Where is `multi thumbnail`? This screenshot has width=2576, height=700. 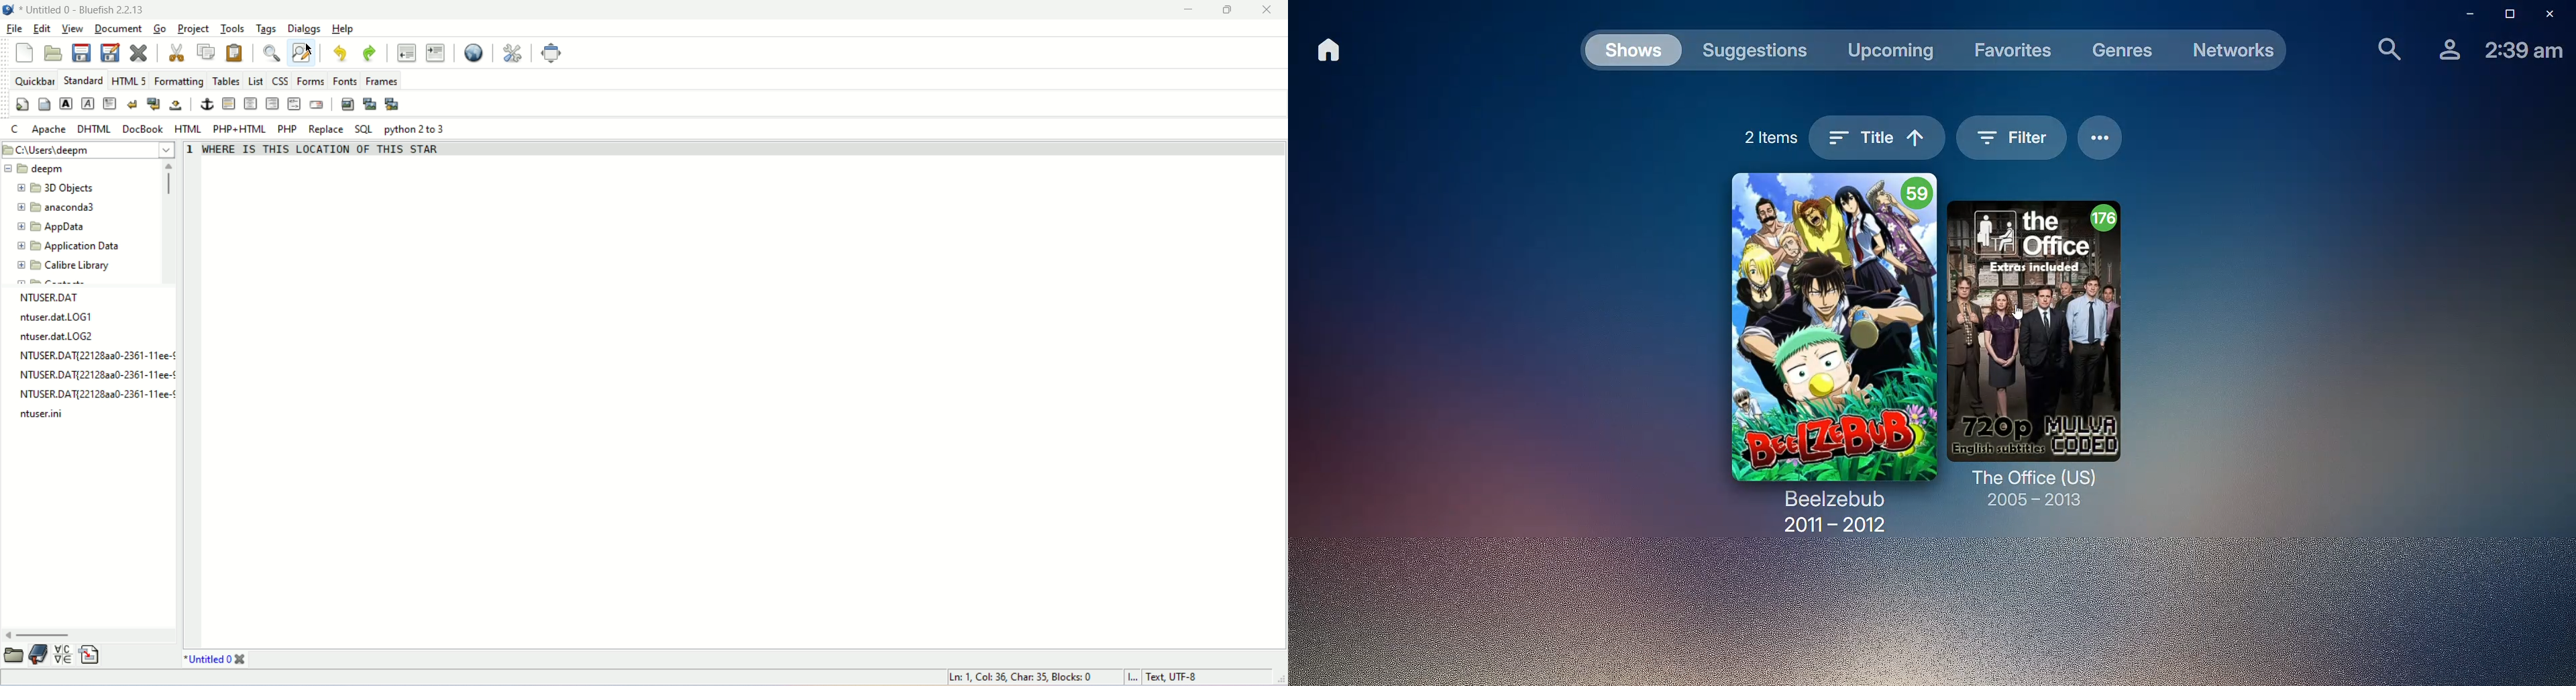
multi thumbnail is located at coordinates (393, 104).